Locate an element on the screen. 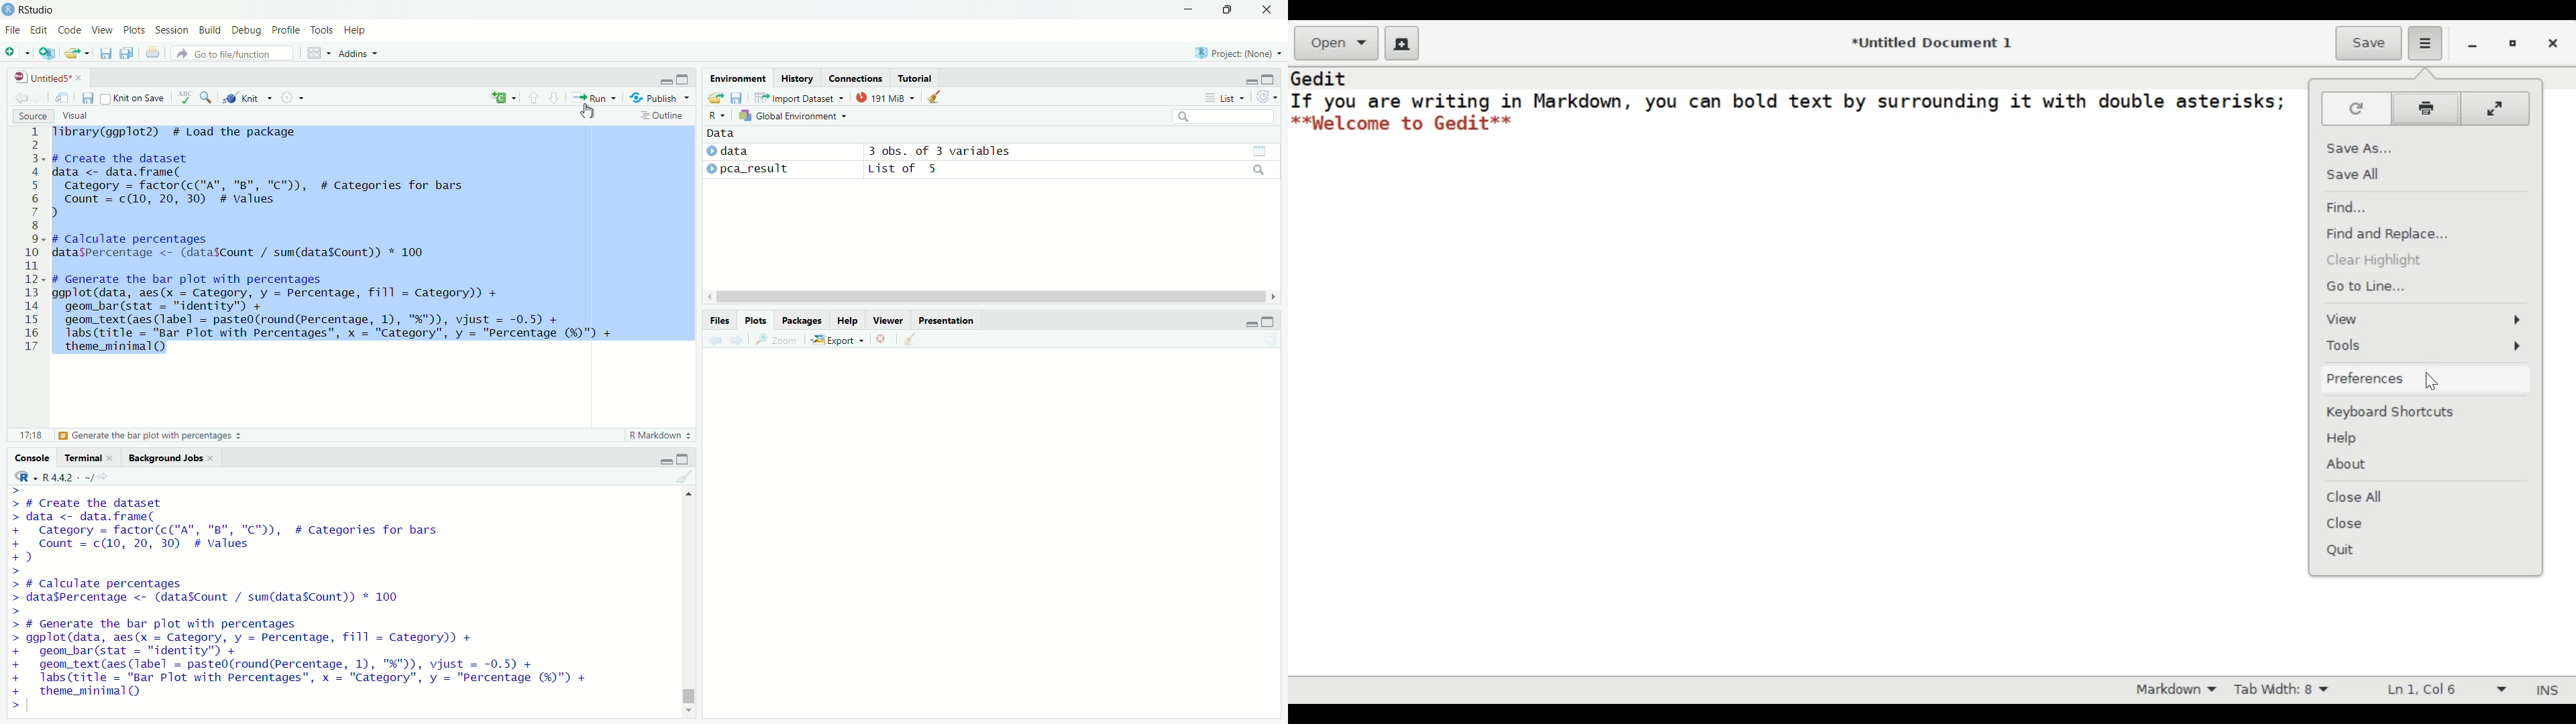 The image size is (2576, 728). R language is located at coordinates (24, 476).